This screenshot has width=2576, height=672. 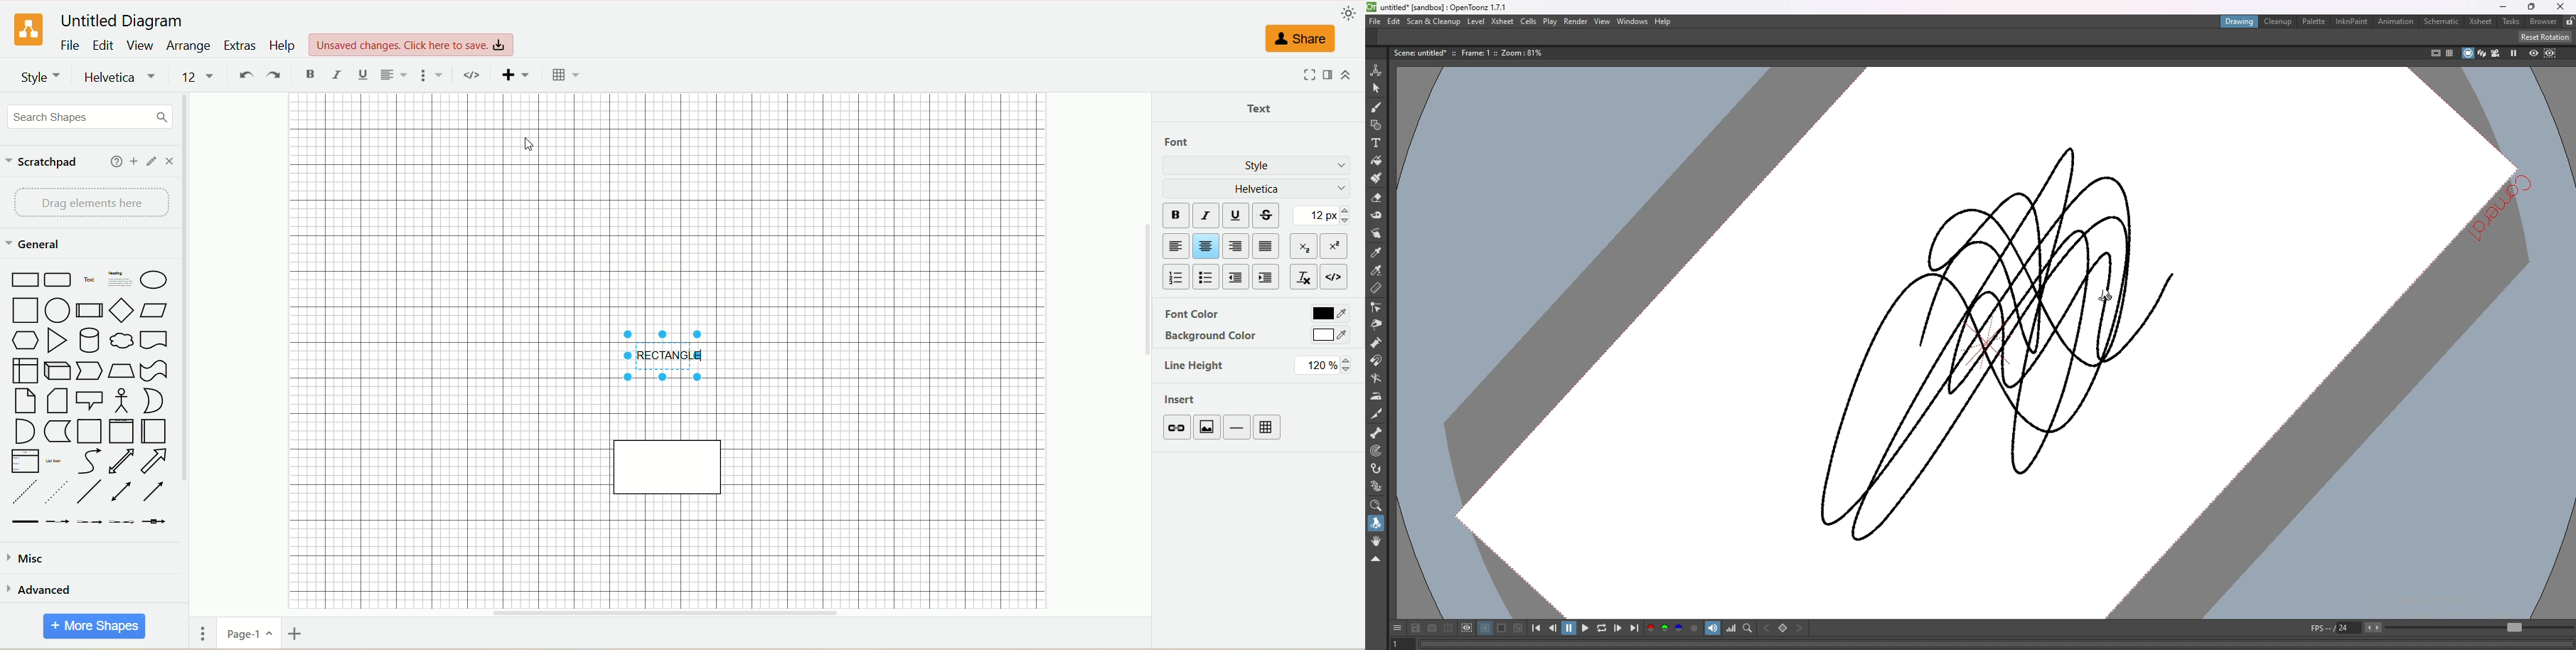 What do you see at coordinates (1303, 277) in the screenshot?
I see `clear formating` at bounding box center [1303, 277].